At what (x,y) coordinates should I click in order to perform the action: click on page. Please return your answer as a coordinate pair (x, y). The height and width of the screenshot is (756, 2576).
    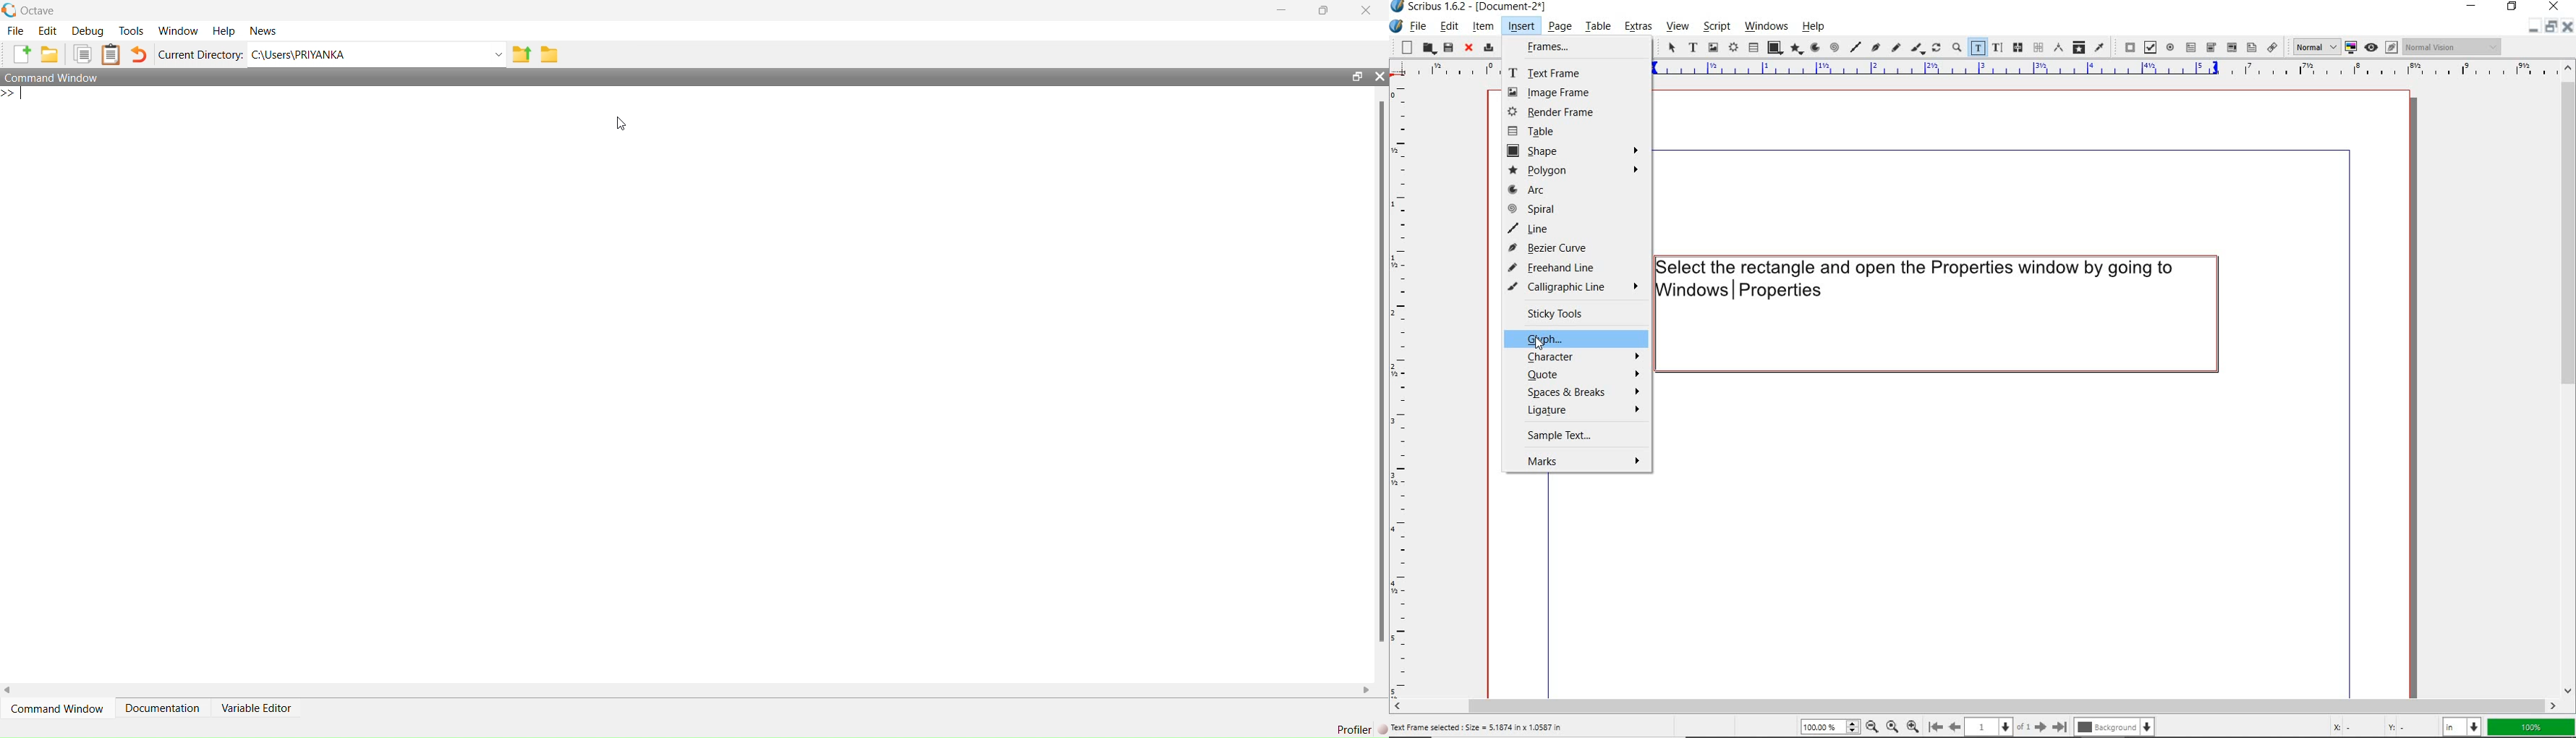
    Looking at the image, I should click on (1559, 26).